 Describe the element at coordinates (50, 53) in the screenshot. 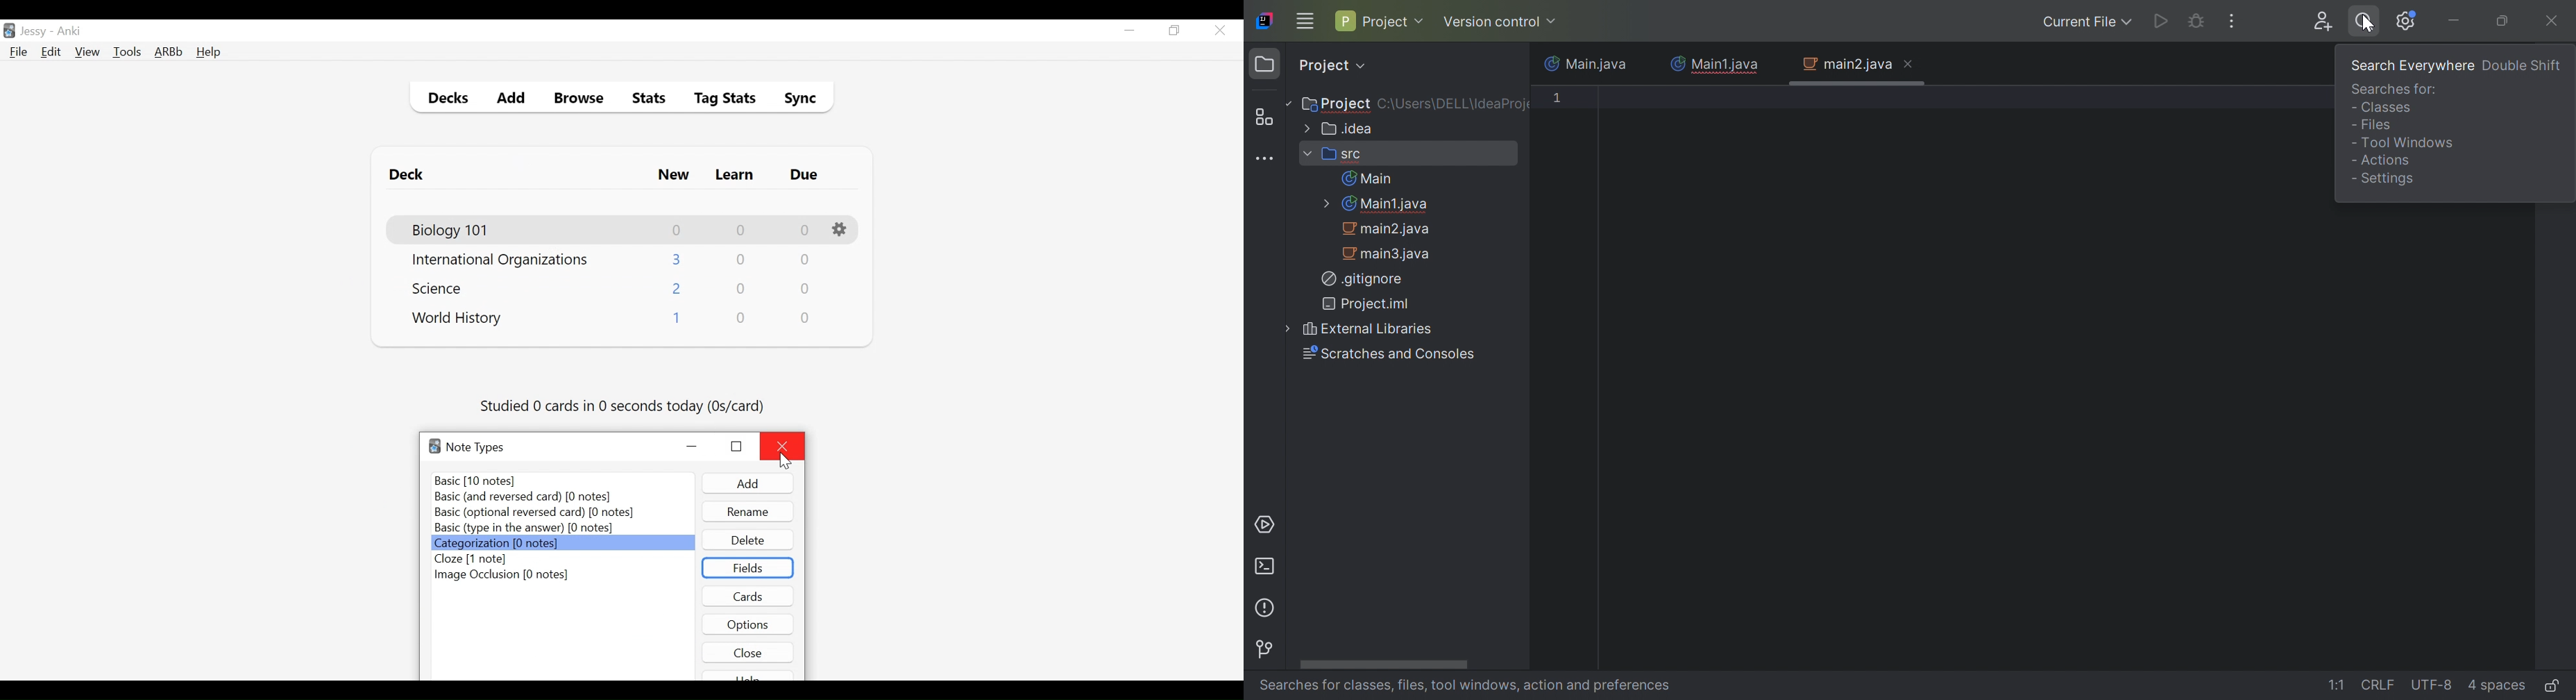

I see `Edit` at that location.